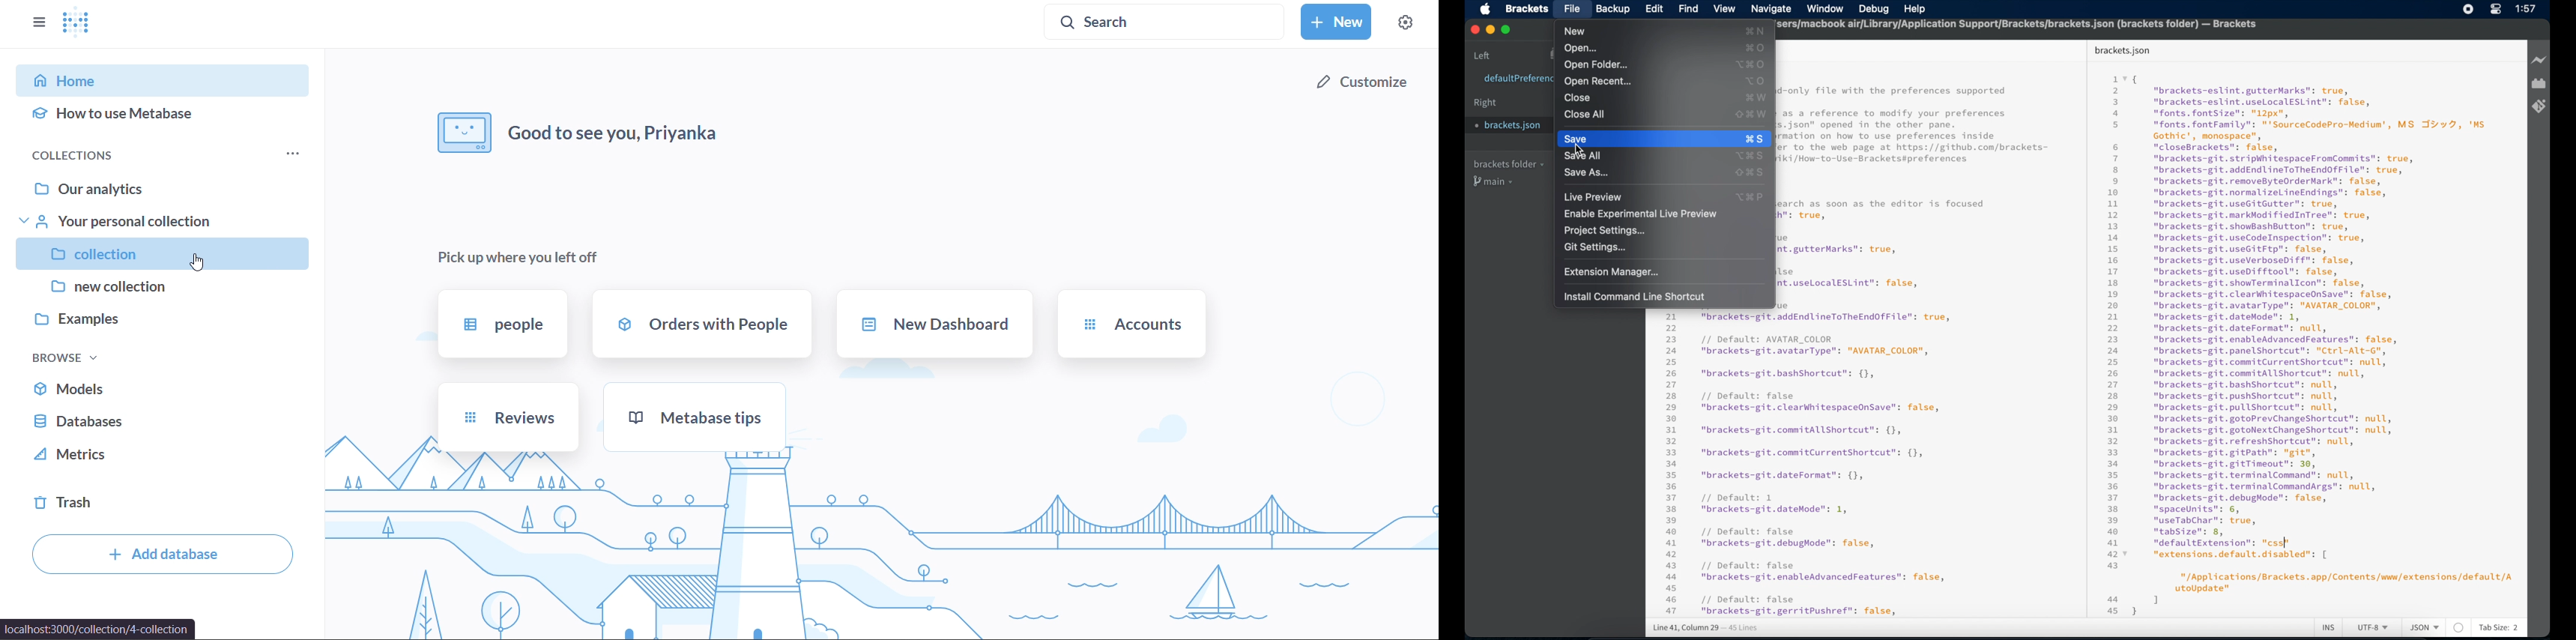 The width and height of the screenshot is (2576, 644). What do you see at coordinates (2496, 9) in the screenshot?
I see `control center` at bounding box center [2496, 9].